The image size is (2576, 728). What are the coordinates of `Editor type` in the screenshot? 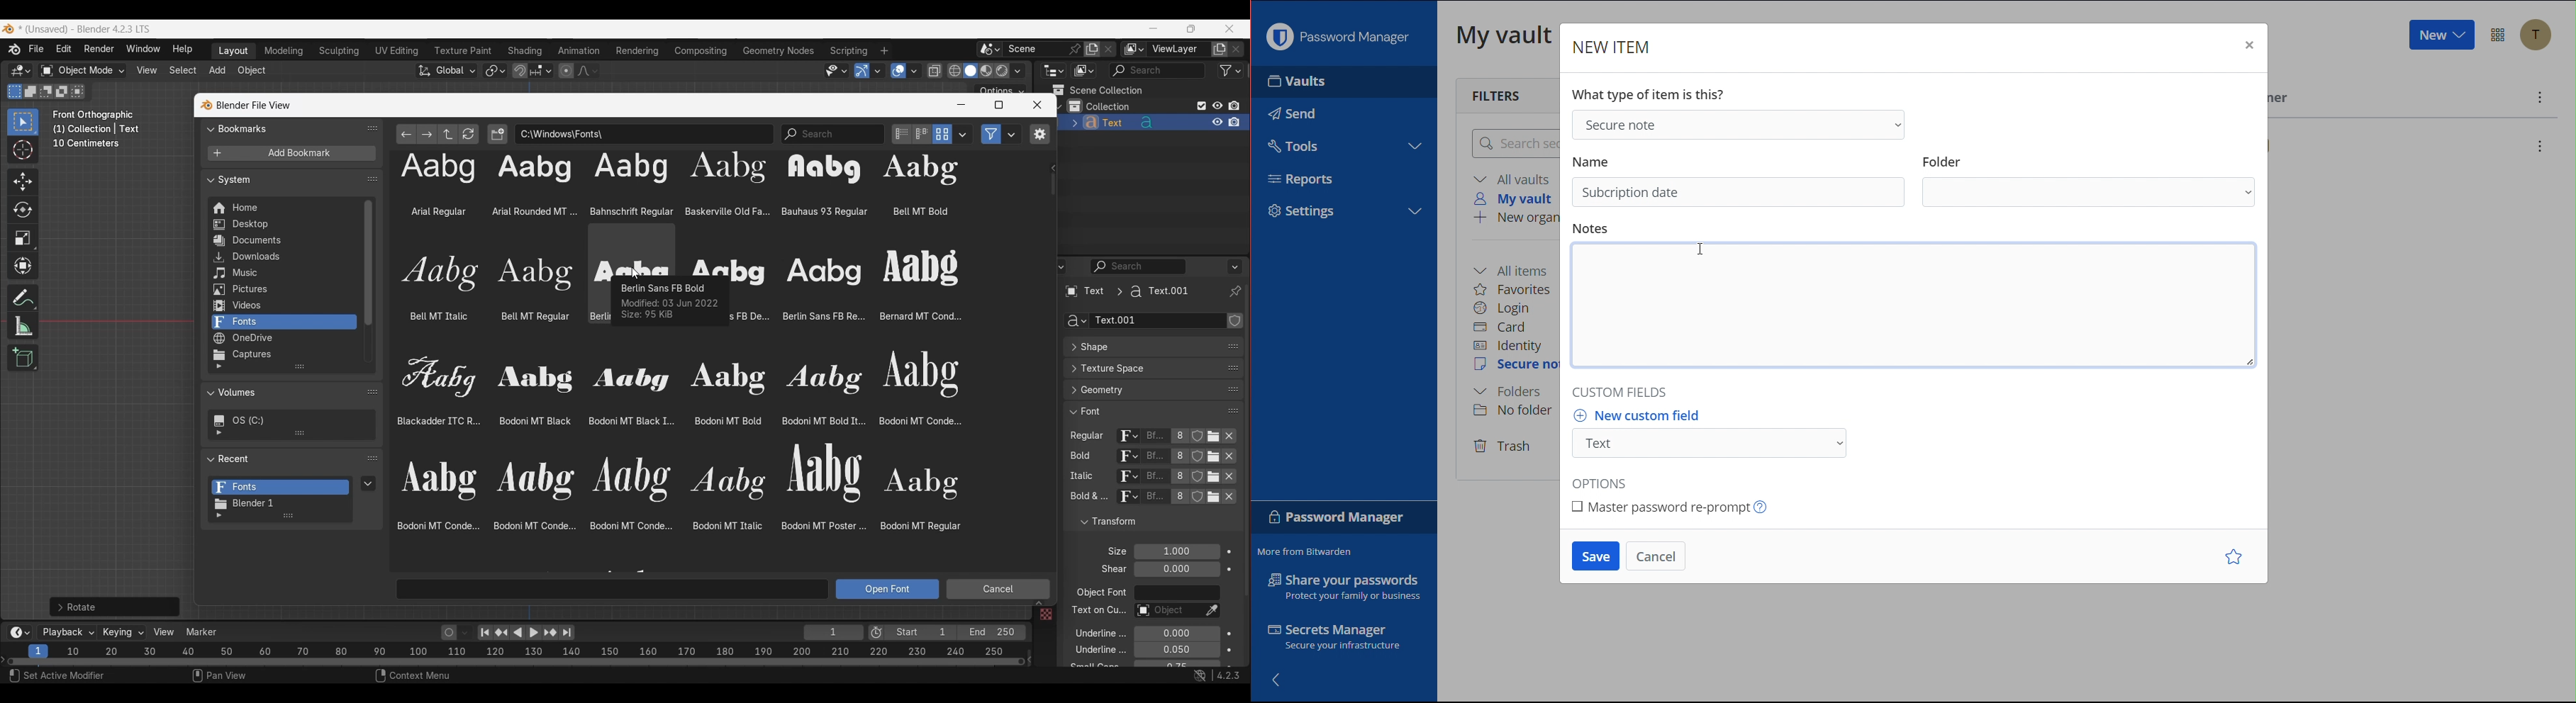 It's located at (1054, 266).